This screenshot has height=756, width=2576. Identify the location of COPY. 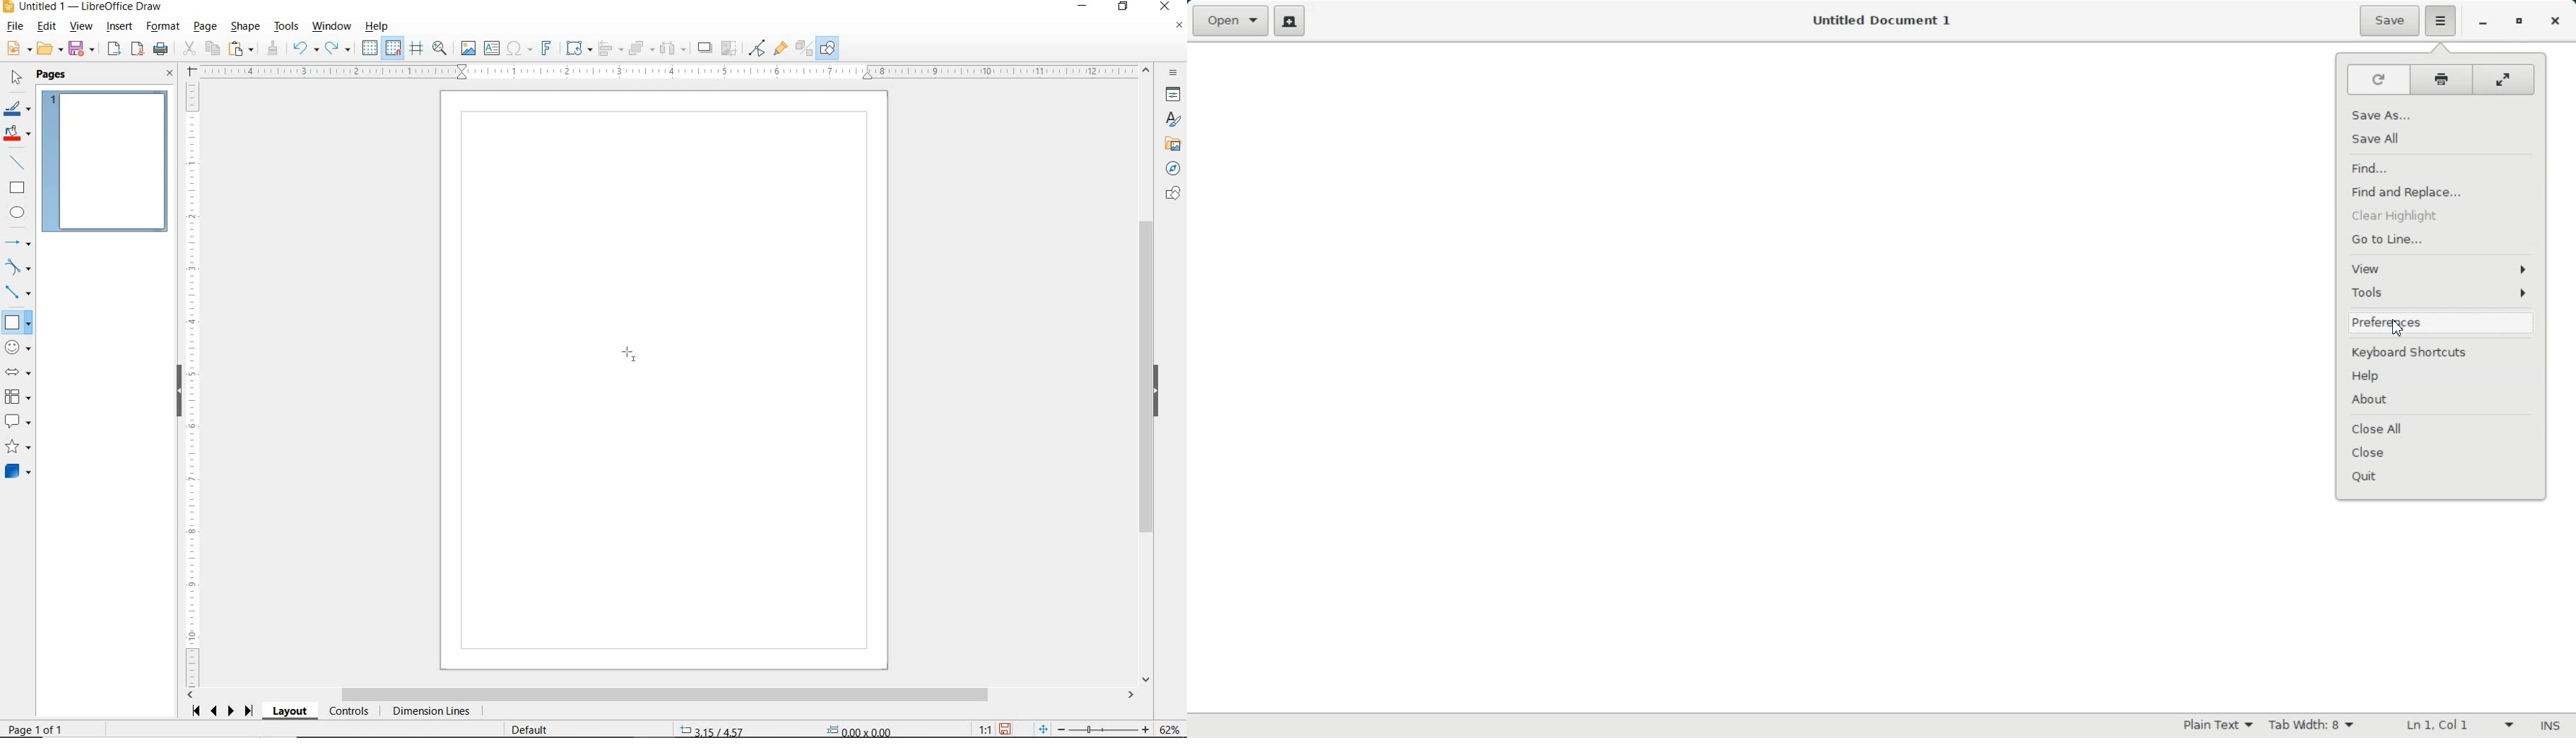
(212, 49).